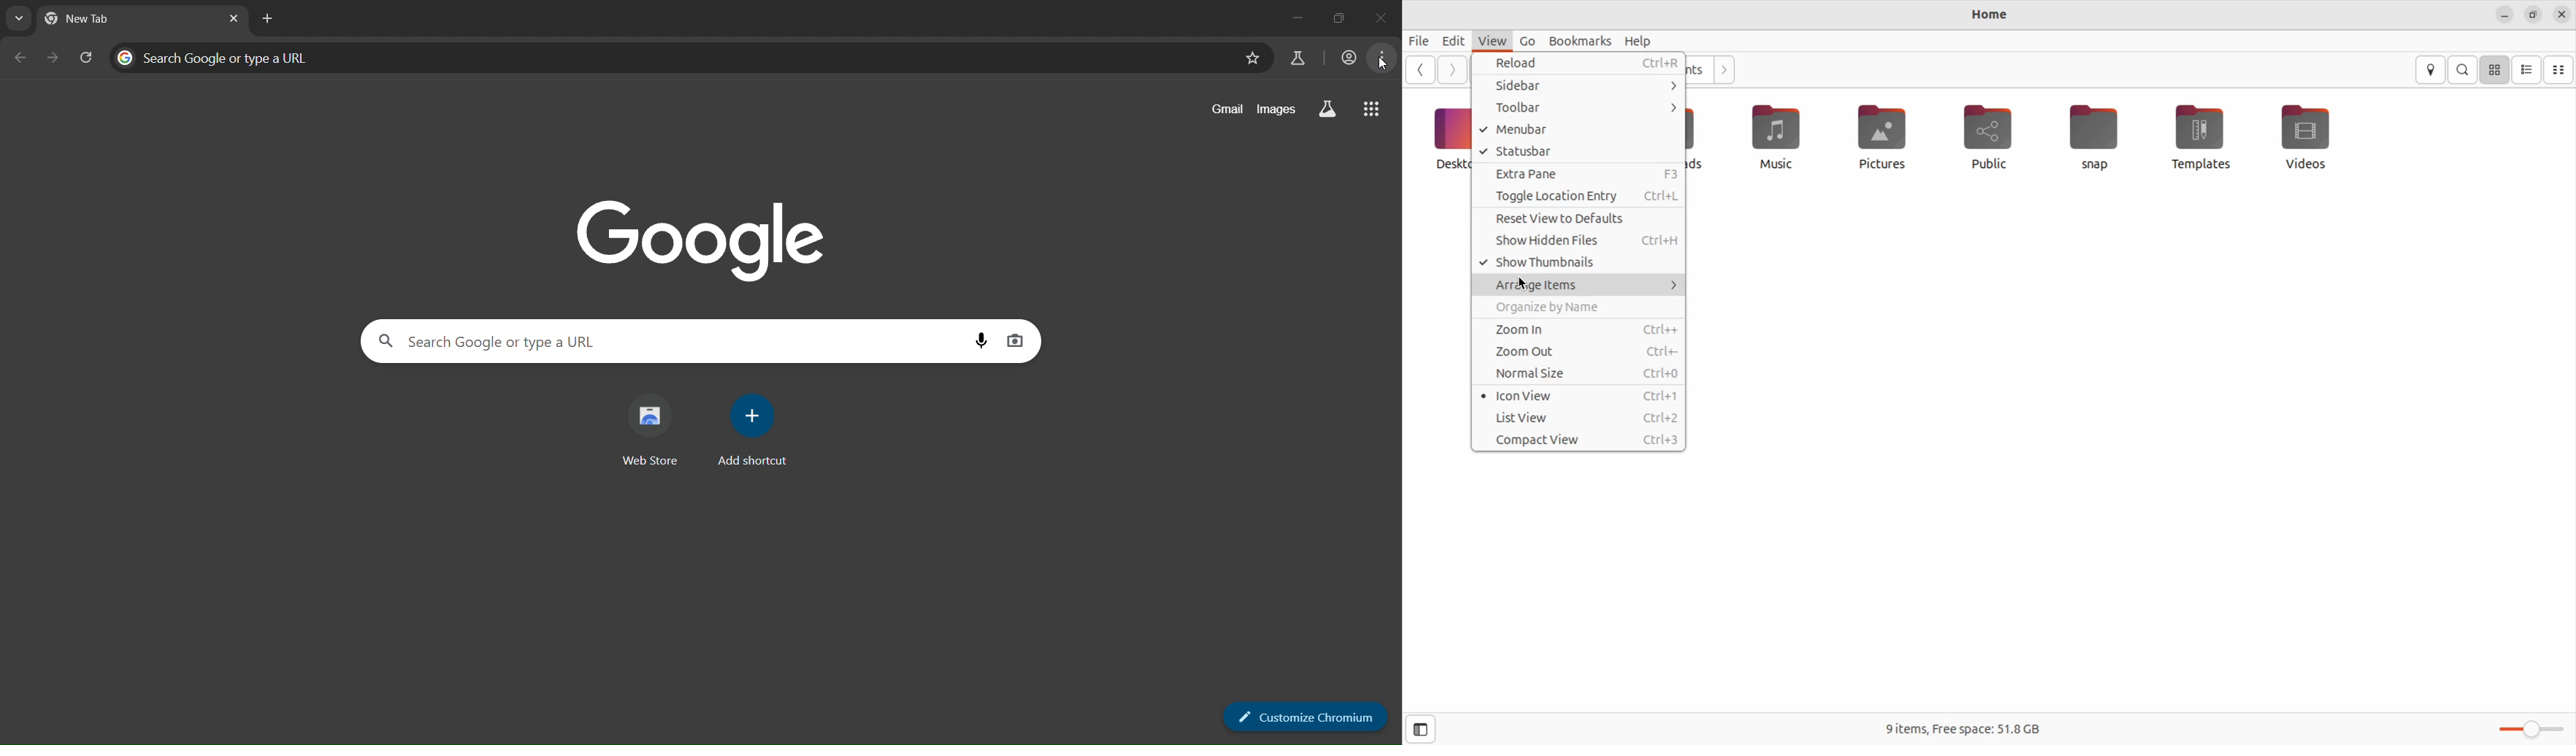 Image resolution: width=2576 pixels, height=756 pixels. Describe the element at coordinates (1439, 140) in the screenshot. I see `desktop icon` at that location.